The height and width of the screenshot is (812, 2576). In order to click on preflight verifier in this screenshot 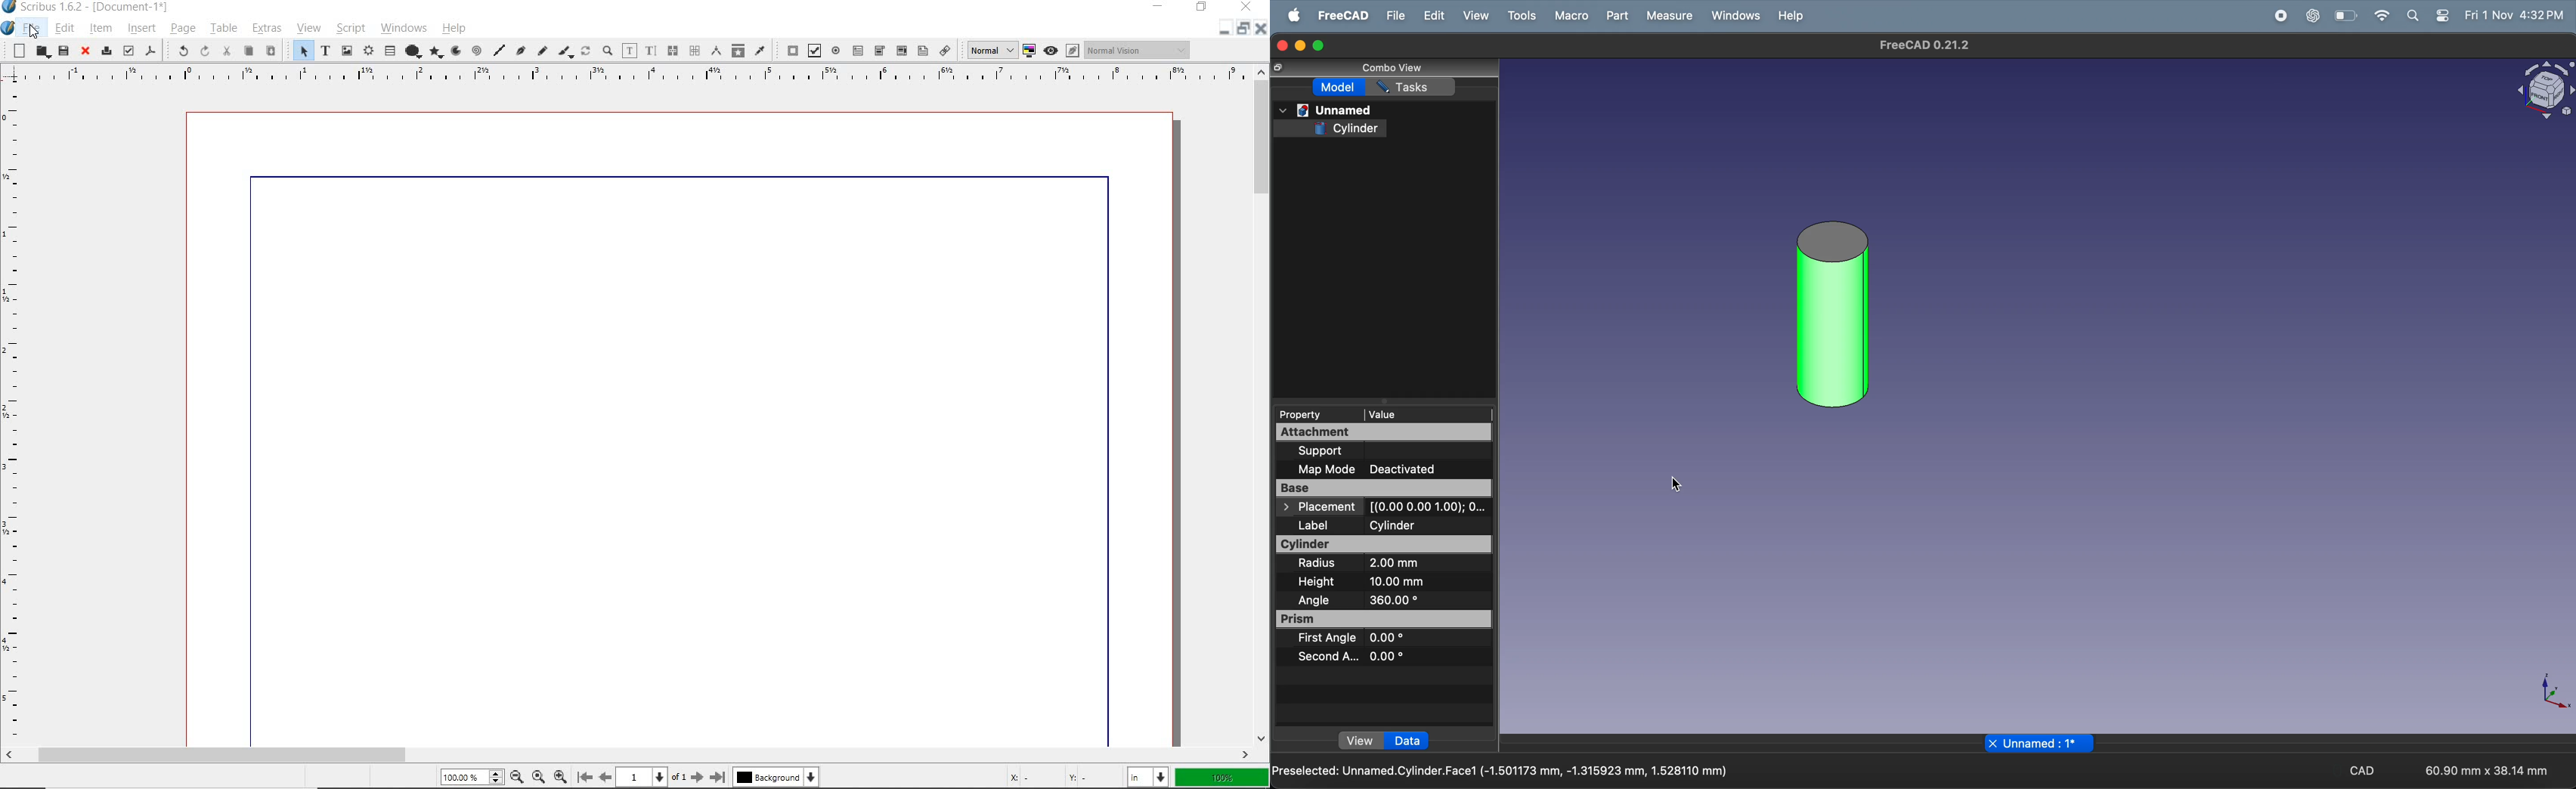, I will do `click(128, 51)`.